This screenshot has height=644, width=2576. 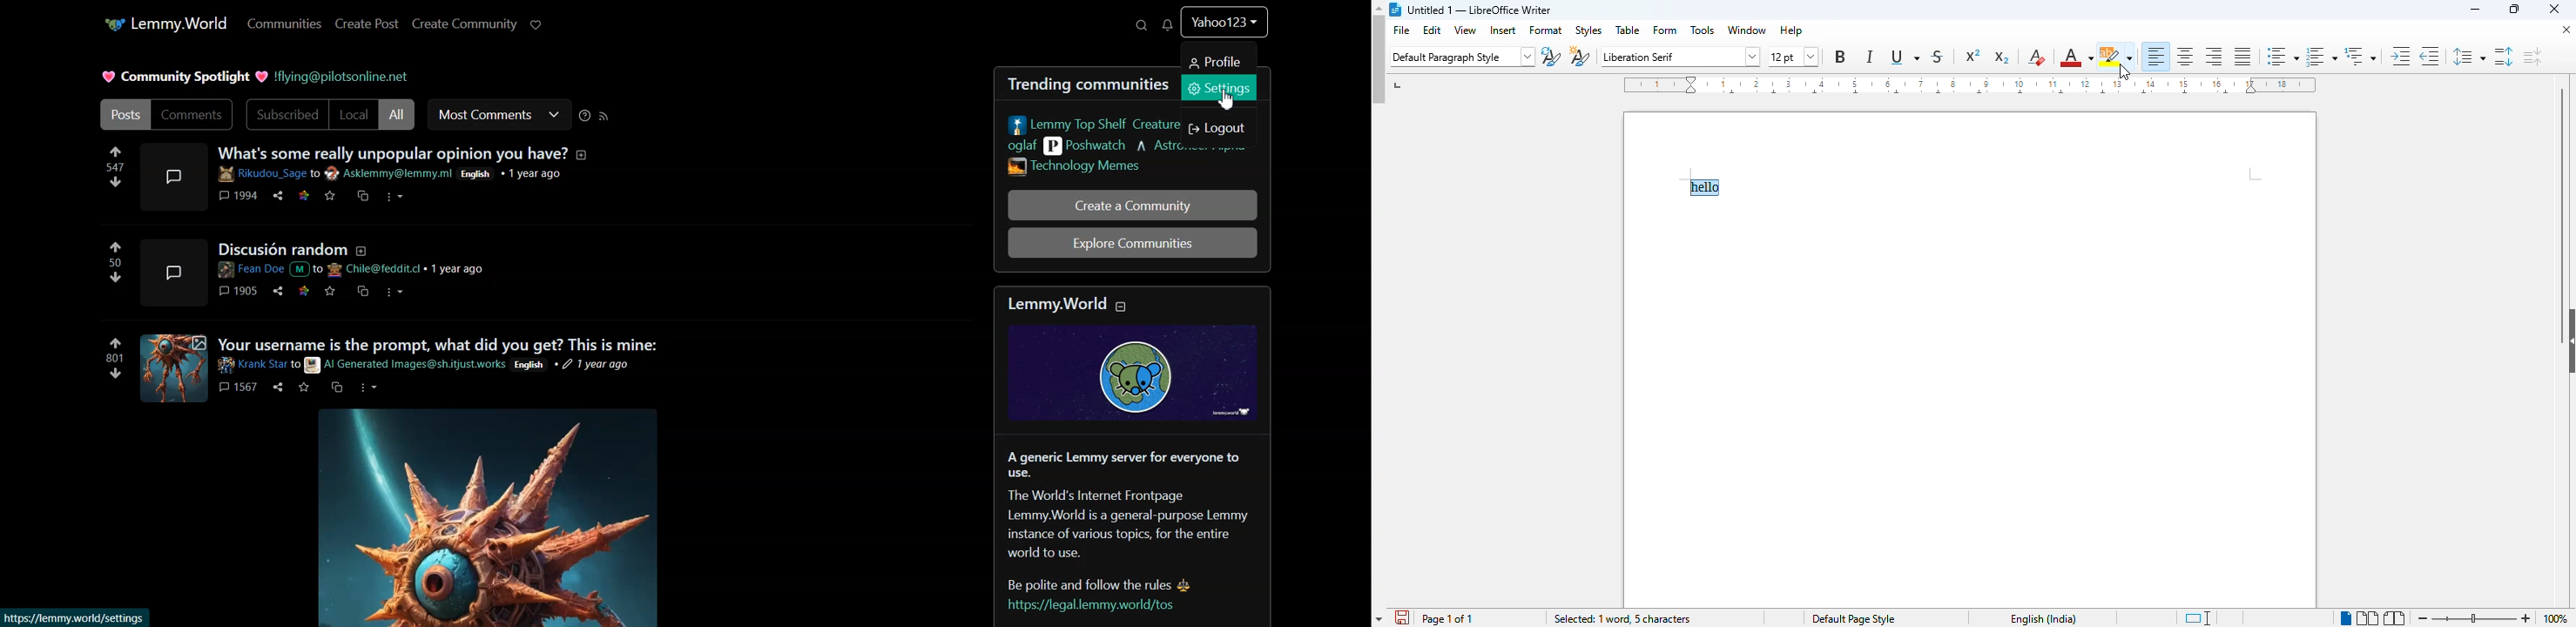 What do you see at coordinates (2115, 57) in the screenshot?
I see `character highlighting color` at bounding box center [2115, 57].